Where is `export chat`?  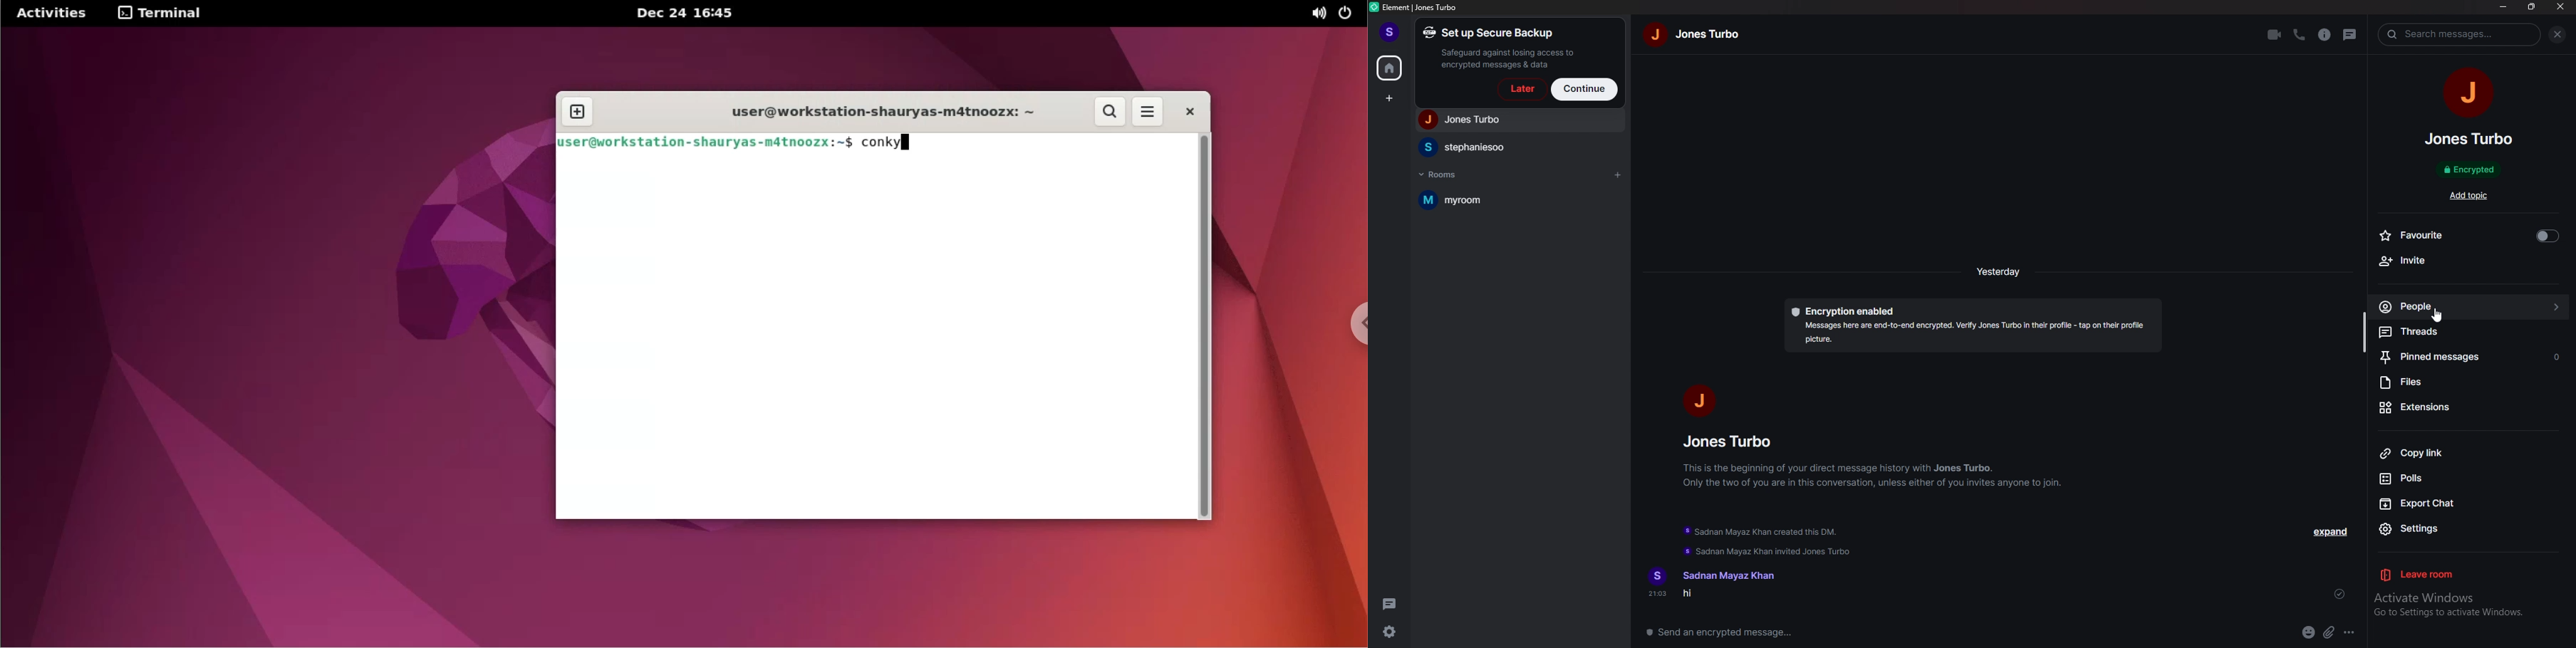 export chat is located at coordinates (2467, 504).